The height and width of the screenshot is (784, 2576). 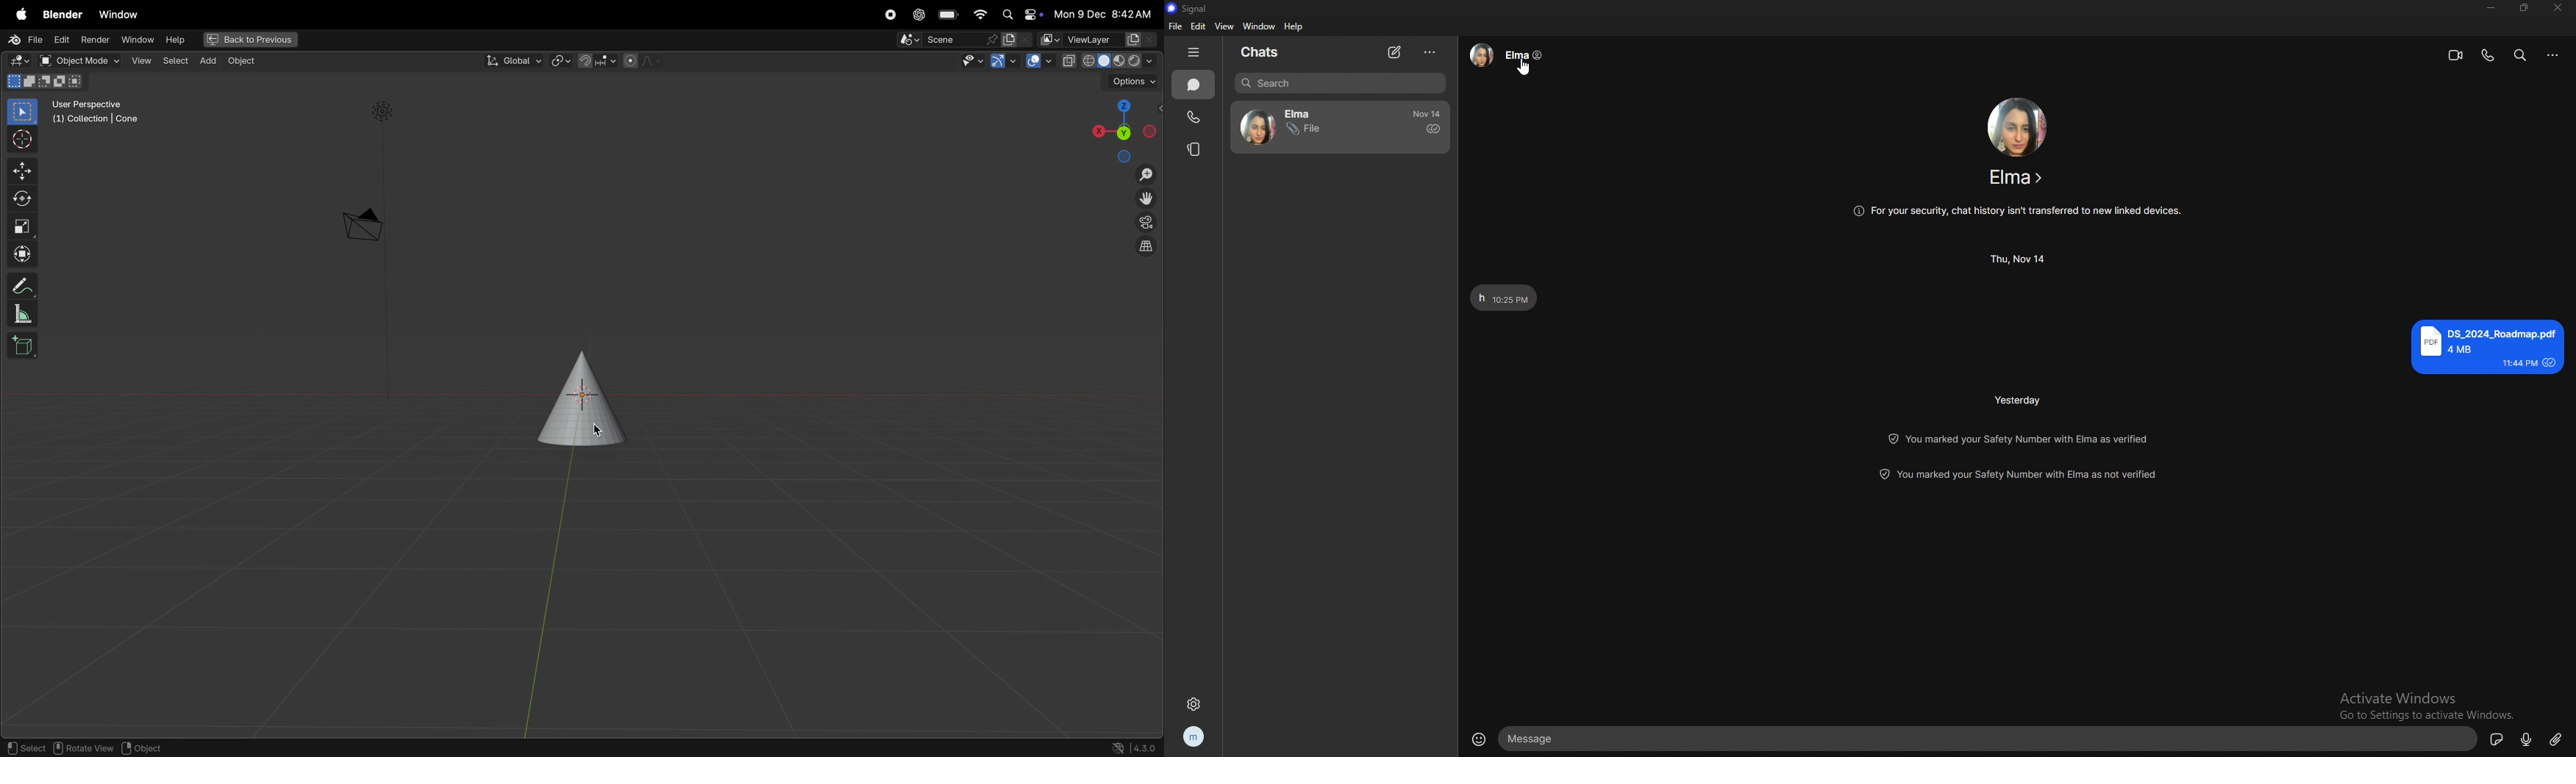 I want to click on date, so click(x=1428, y=114).